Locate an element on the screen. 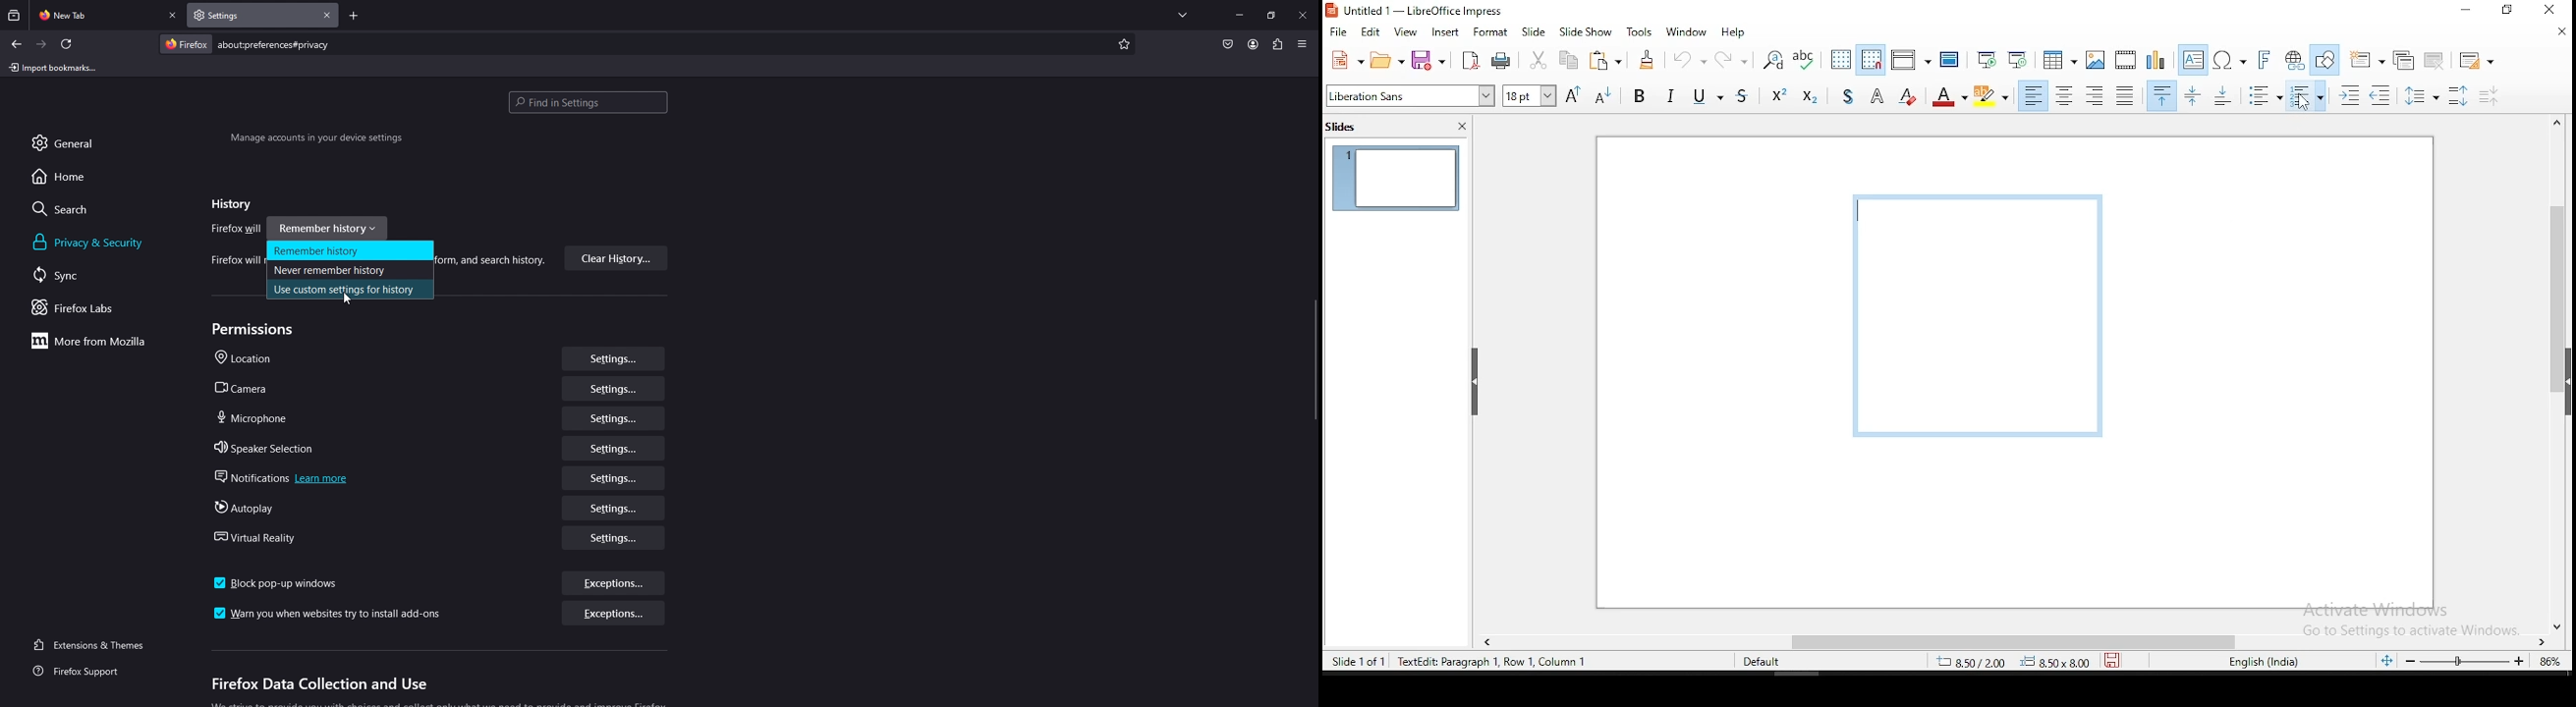 The height and width of the screenshot is (728, 2576). start from first slide is located at coordinates (1984, 62).